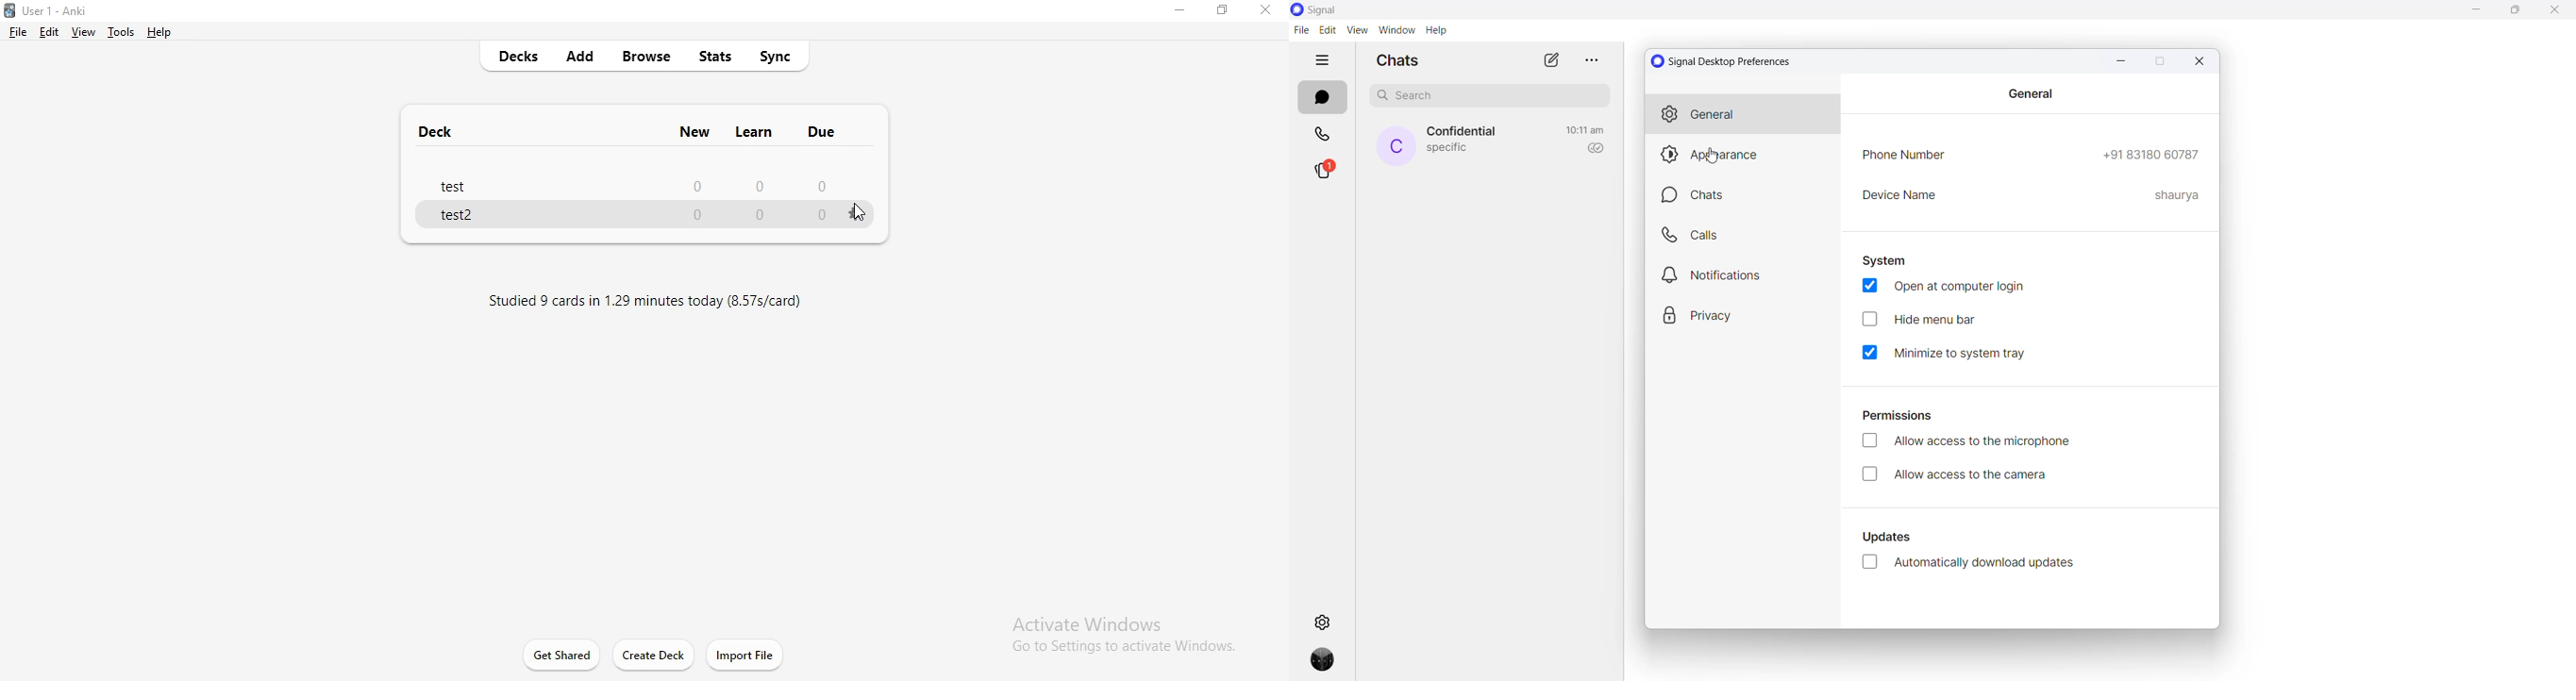 The image size is (2576, 700). Describe the element at coordinates (763, 216) in the screenshot. I see `0` at that location.